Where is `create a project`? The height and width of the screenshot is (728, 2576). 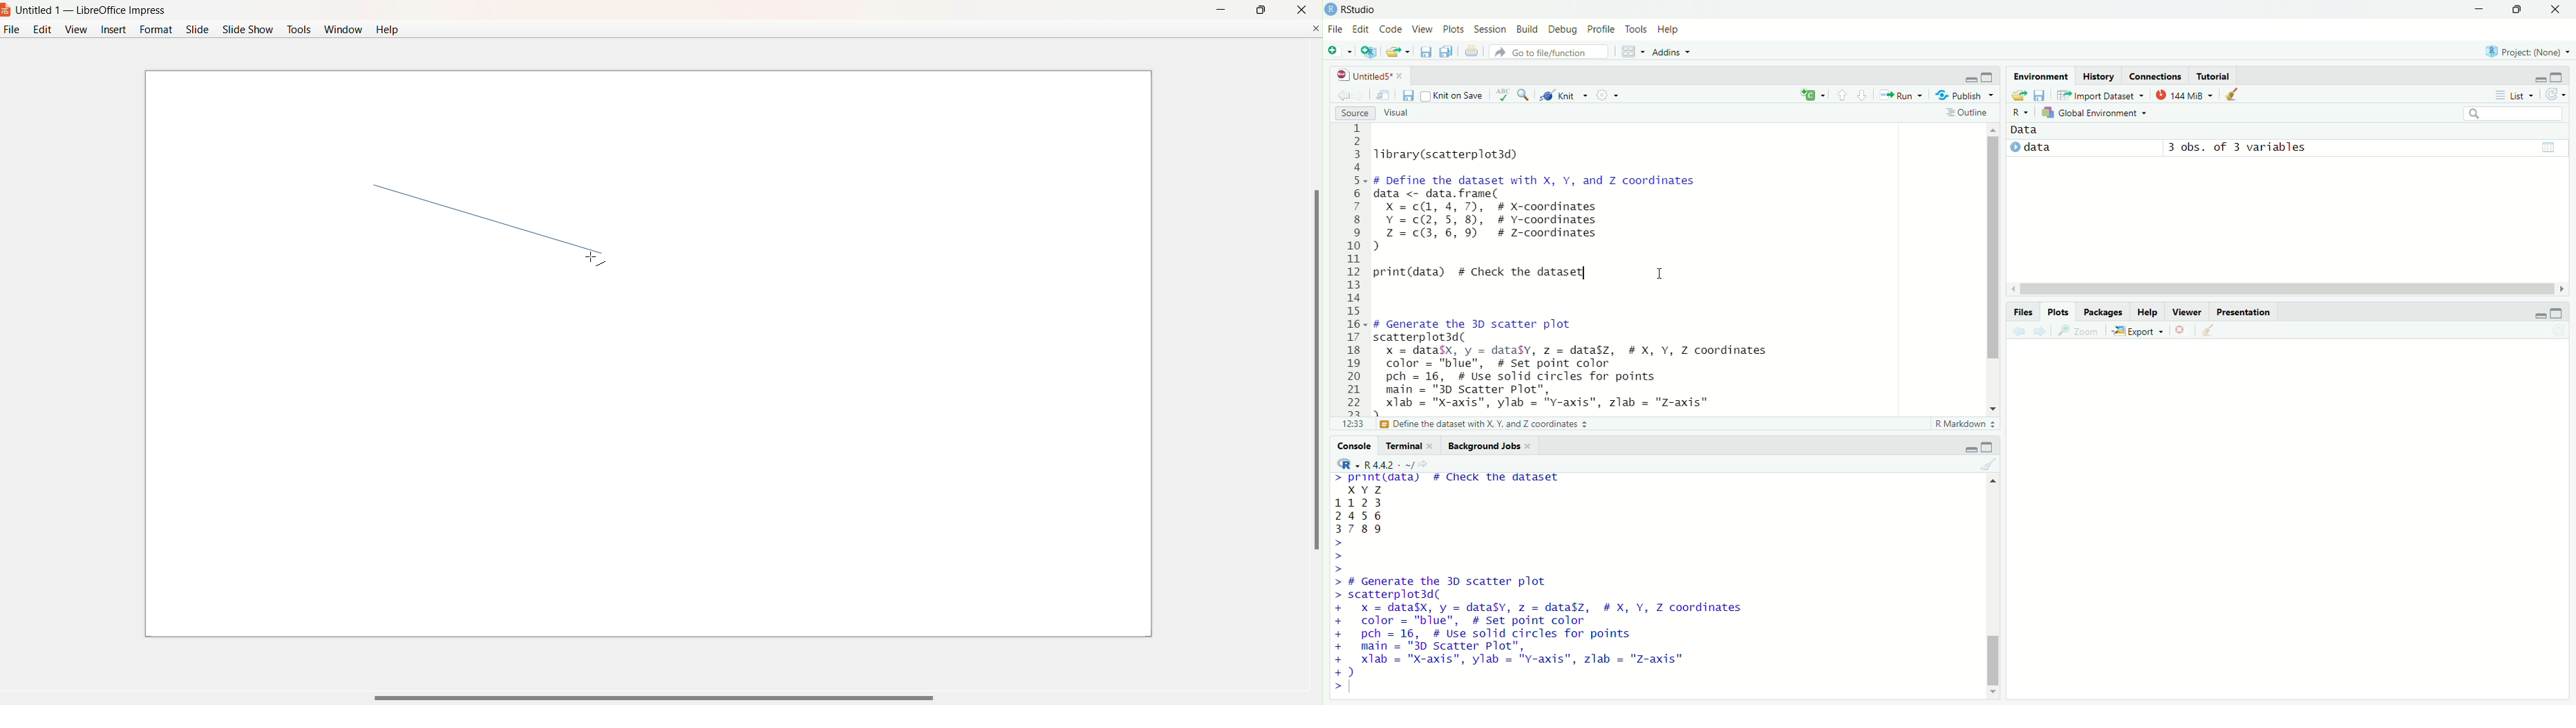
create a project is located at coordinates (1369, 53).